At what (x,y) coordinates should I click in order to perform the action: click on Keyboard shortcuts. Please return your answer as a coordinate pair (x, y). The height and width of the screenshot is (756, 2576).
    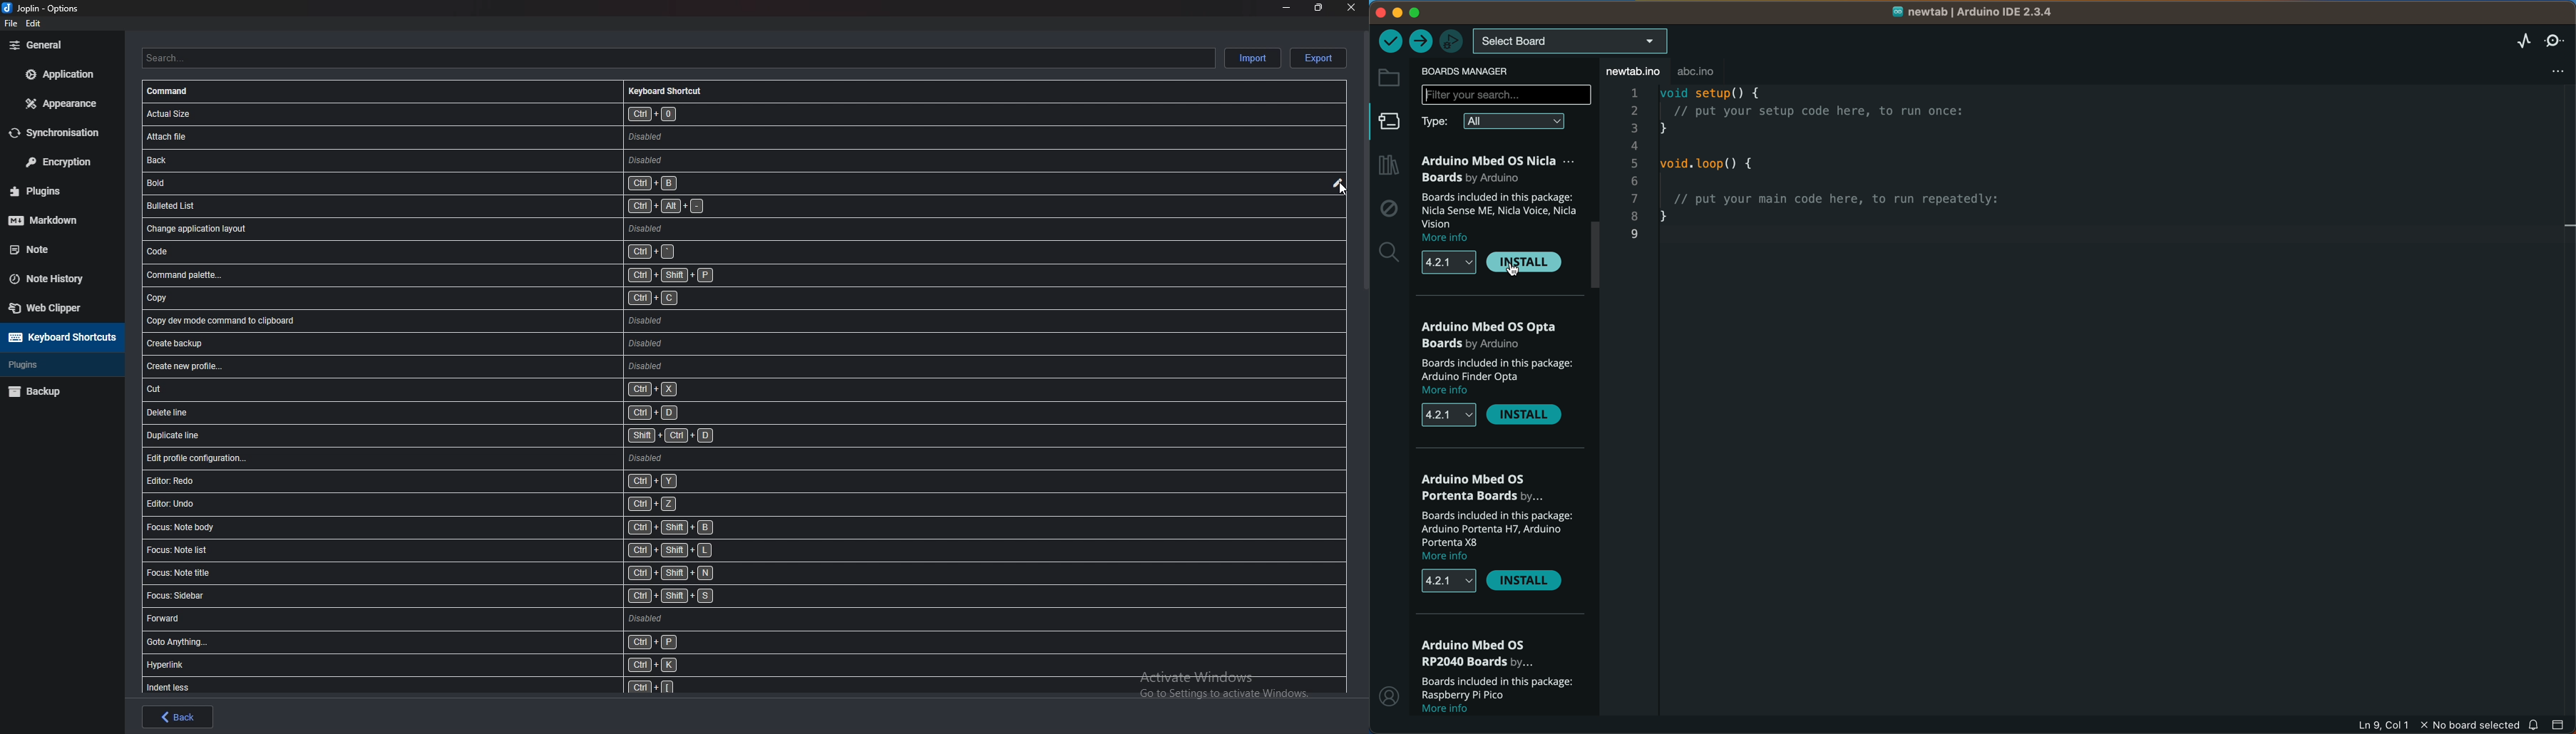
    Looking at the image, I should click on (665, 88).